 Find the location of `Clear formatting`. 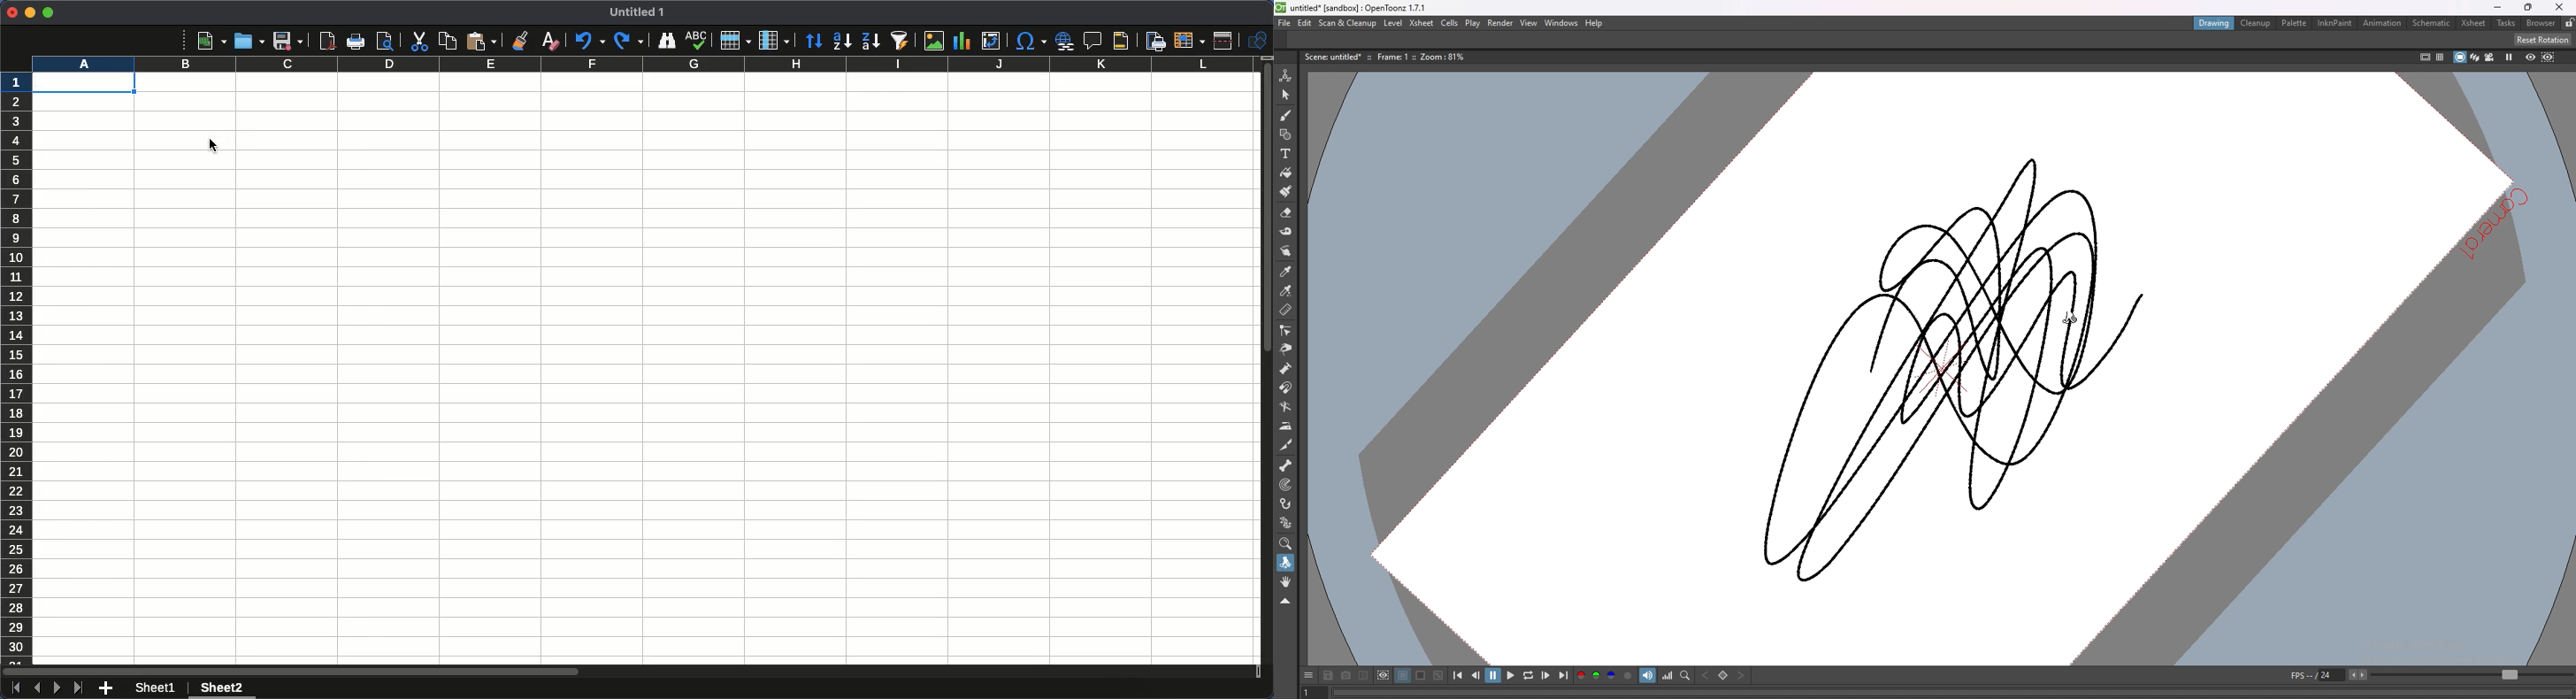

Clear formatting is located at coordinates (551, 40).